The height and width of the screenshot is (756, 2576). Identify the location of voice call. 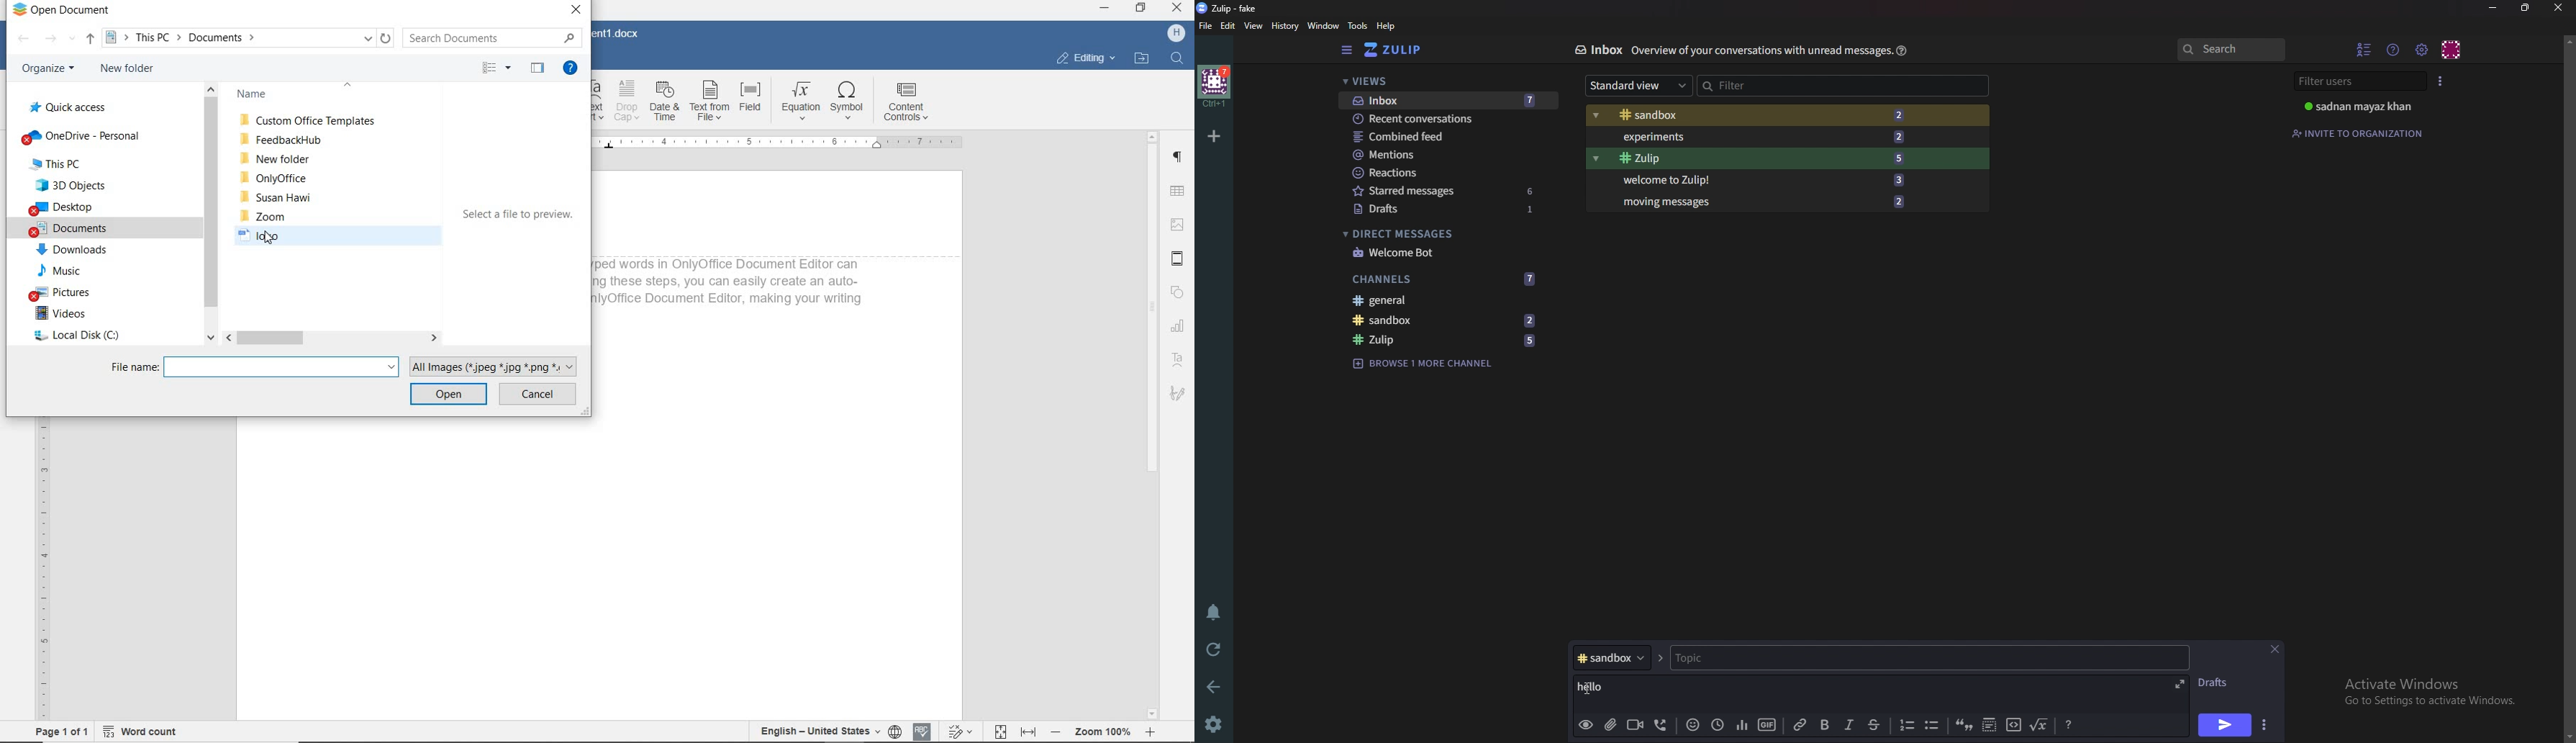
(1662, 723).